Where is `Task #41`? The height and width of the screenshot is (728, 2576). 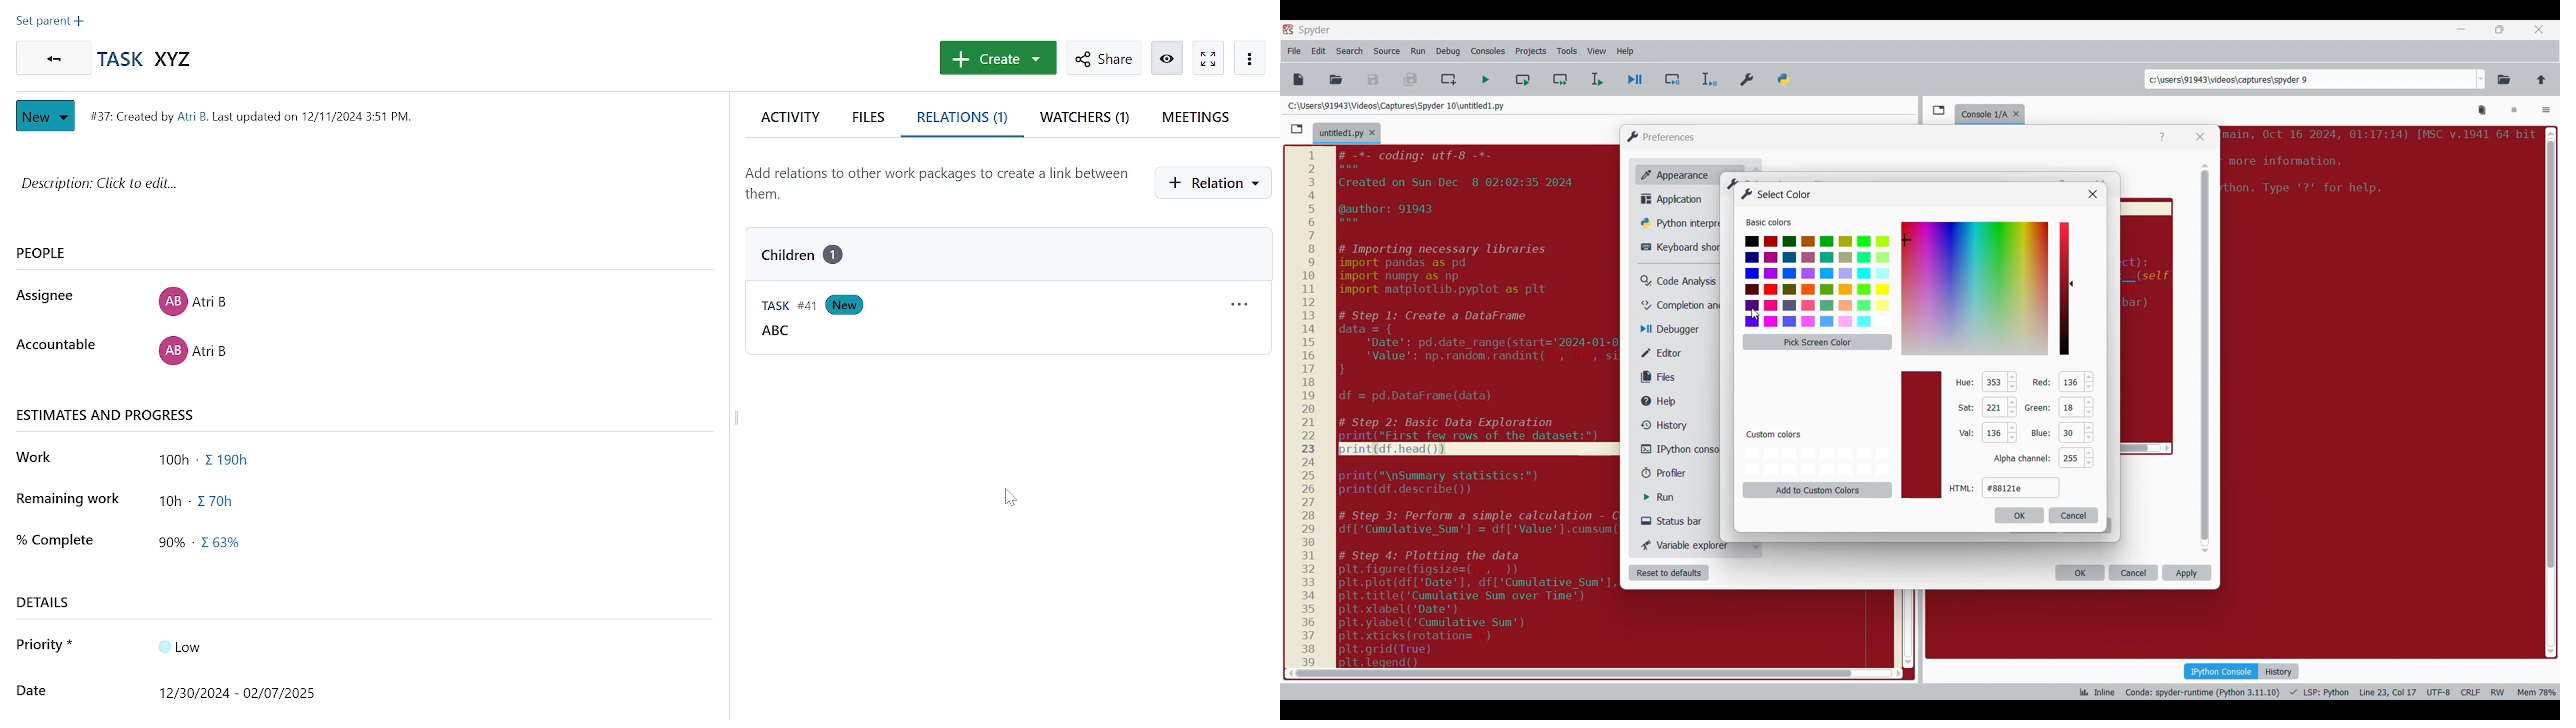
Task #41 is located at coordinates (783, 307).